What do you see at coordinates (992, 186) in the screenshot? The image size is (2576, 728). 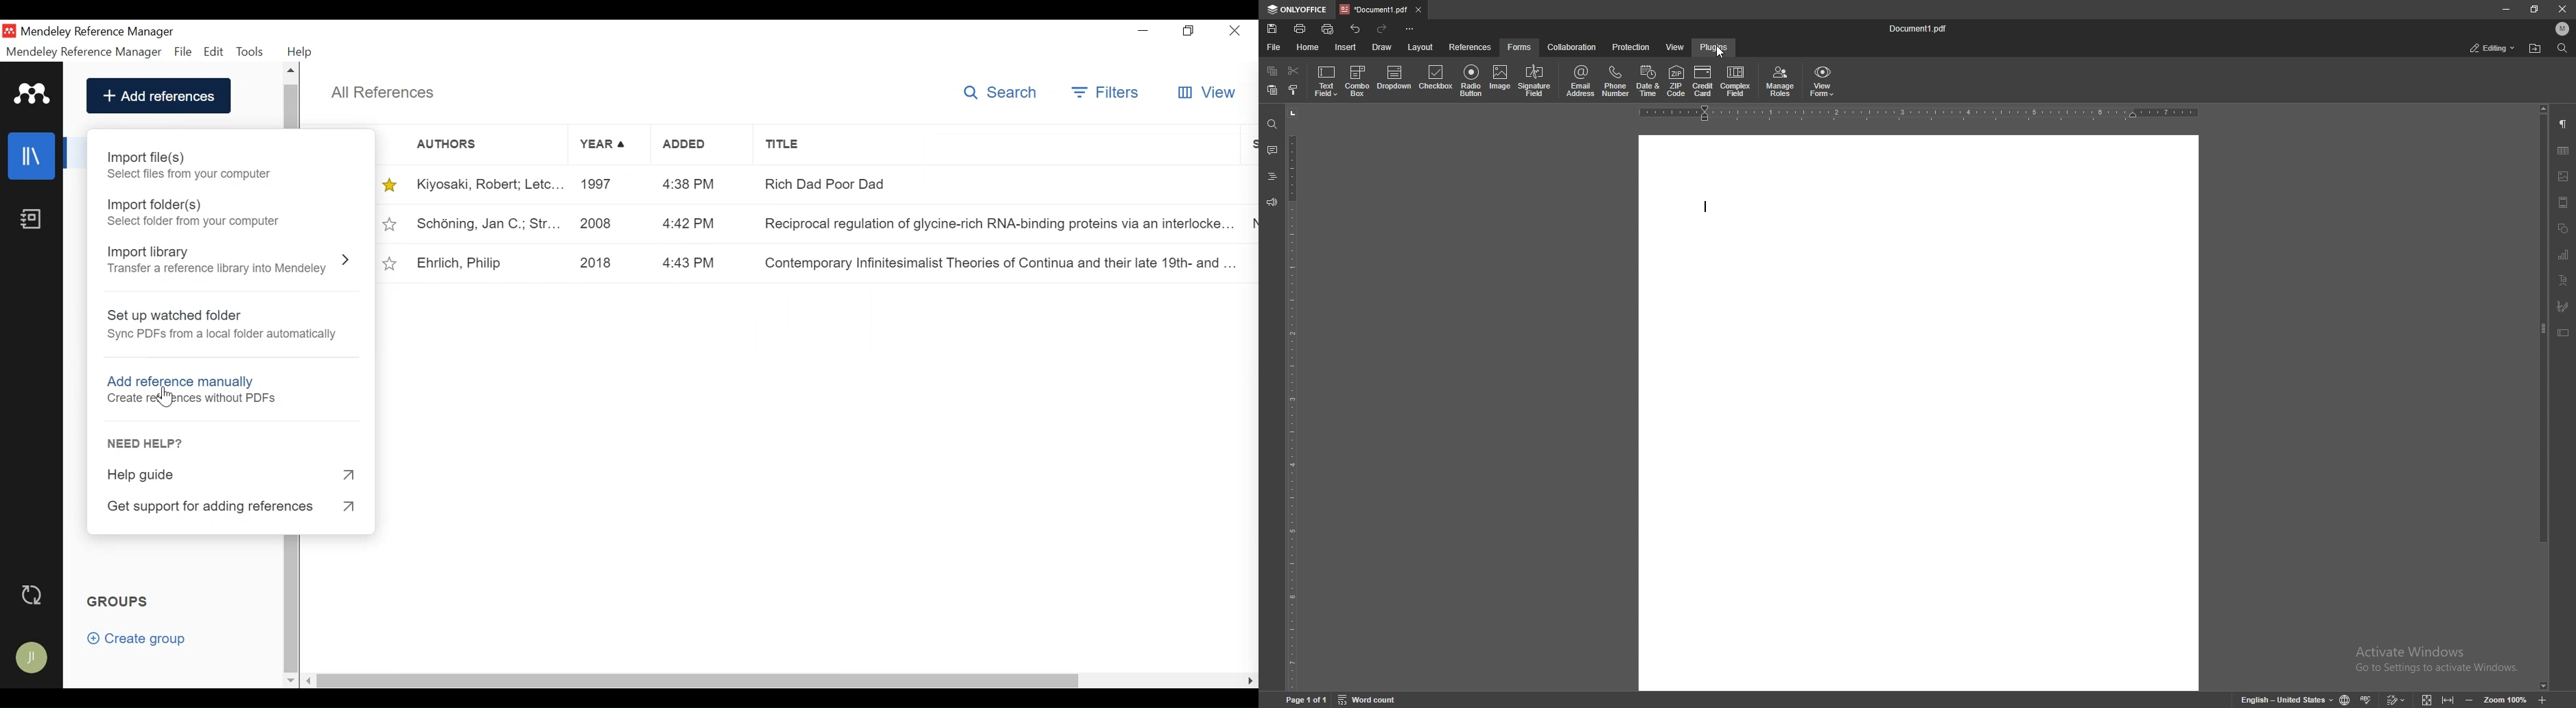 I see `Rich Dad Poor Dad` at bounding box center [992, 186].